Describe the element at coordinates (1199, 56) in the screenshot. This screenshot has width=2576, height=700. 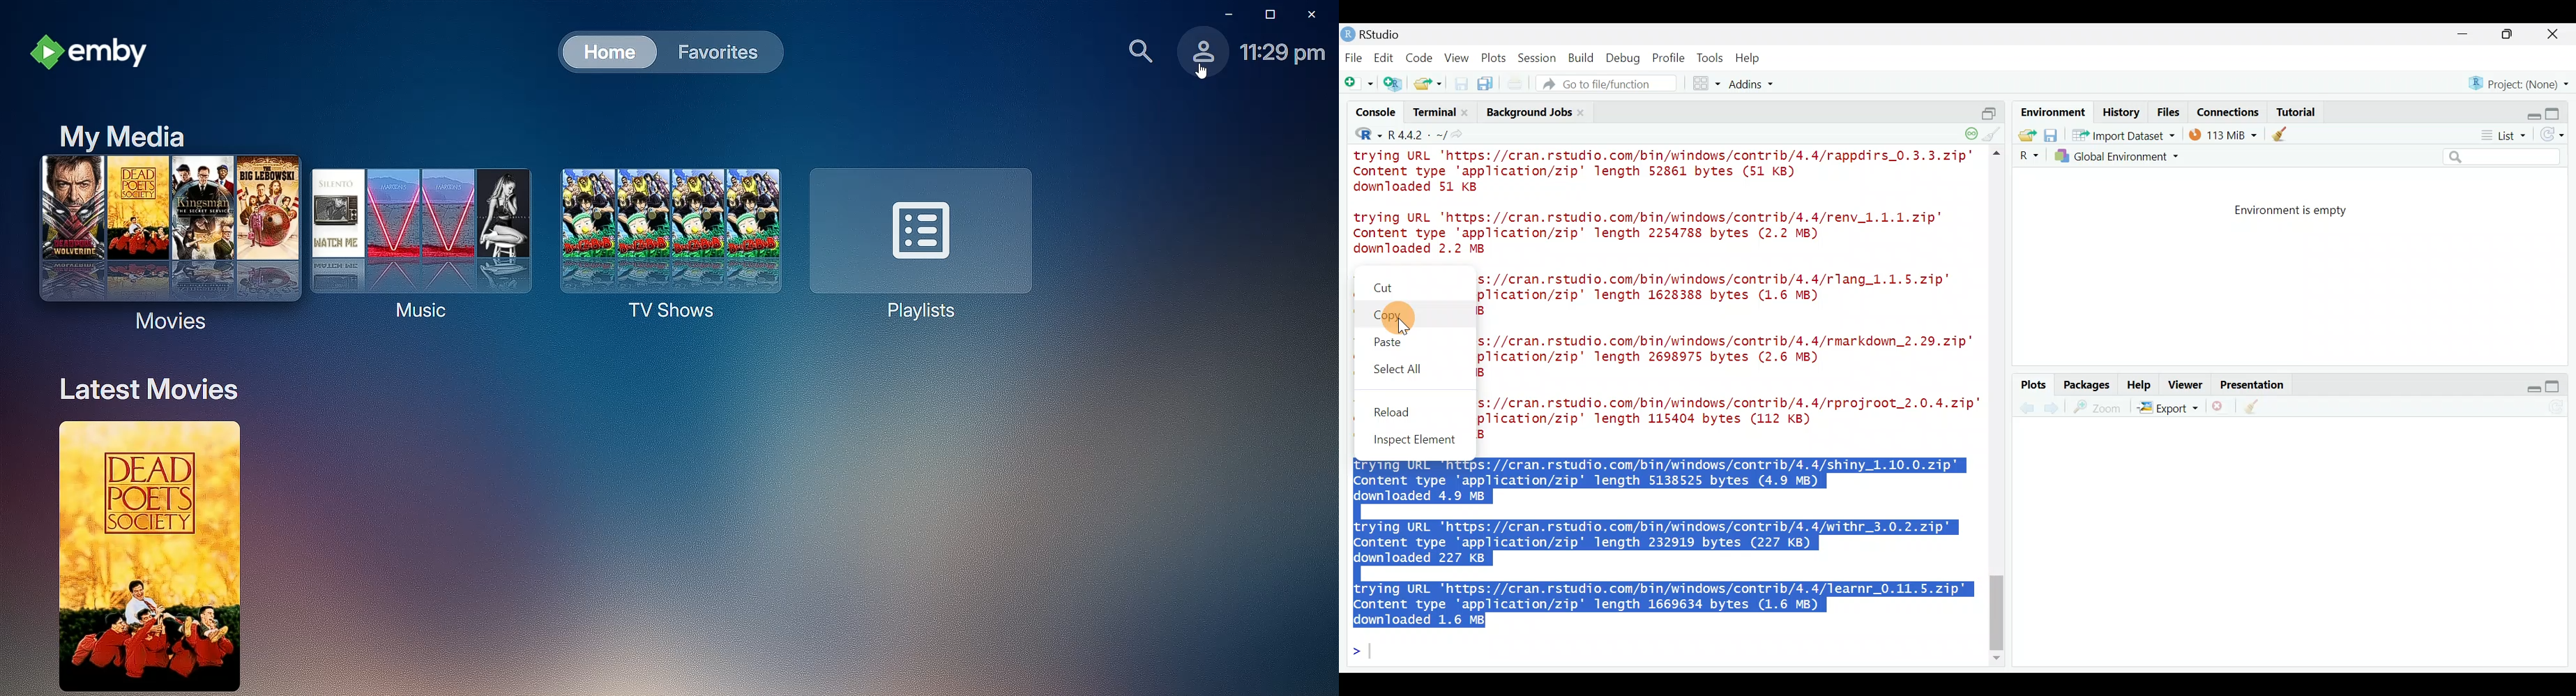
I see `Profile` at that location.